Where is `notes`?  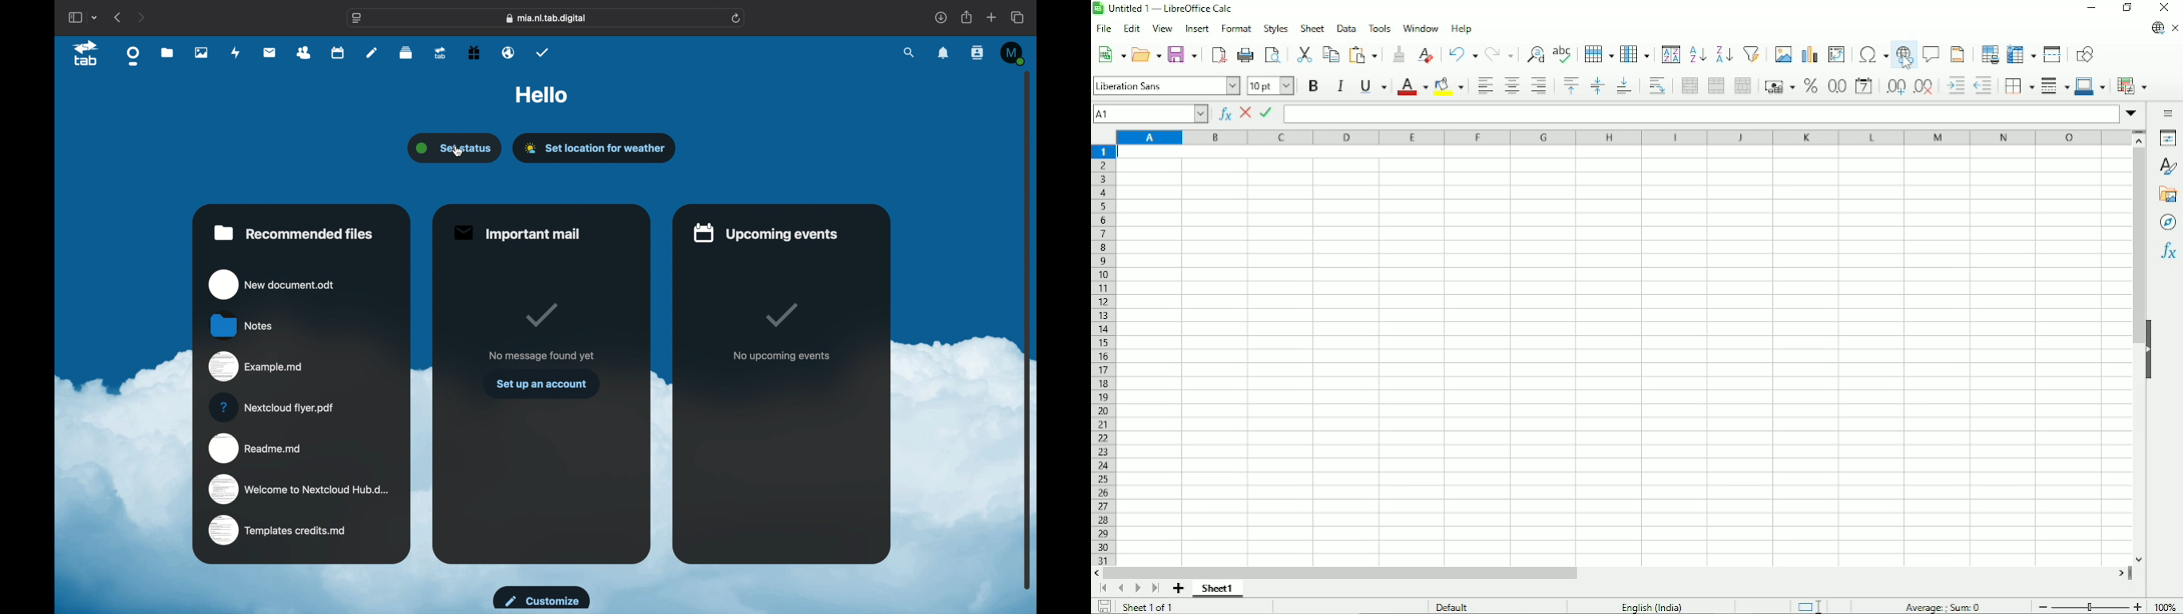 notes is located at coordinates (243, 325).